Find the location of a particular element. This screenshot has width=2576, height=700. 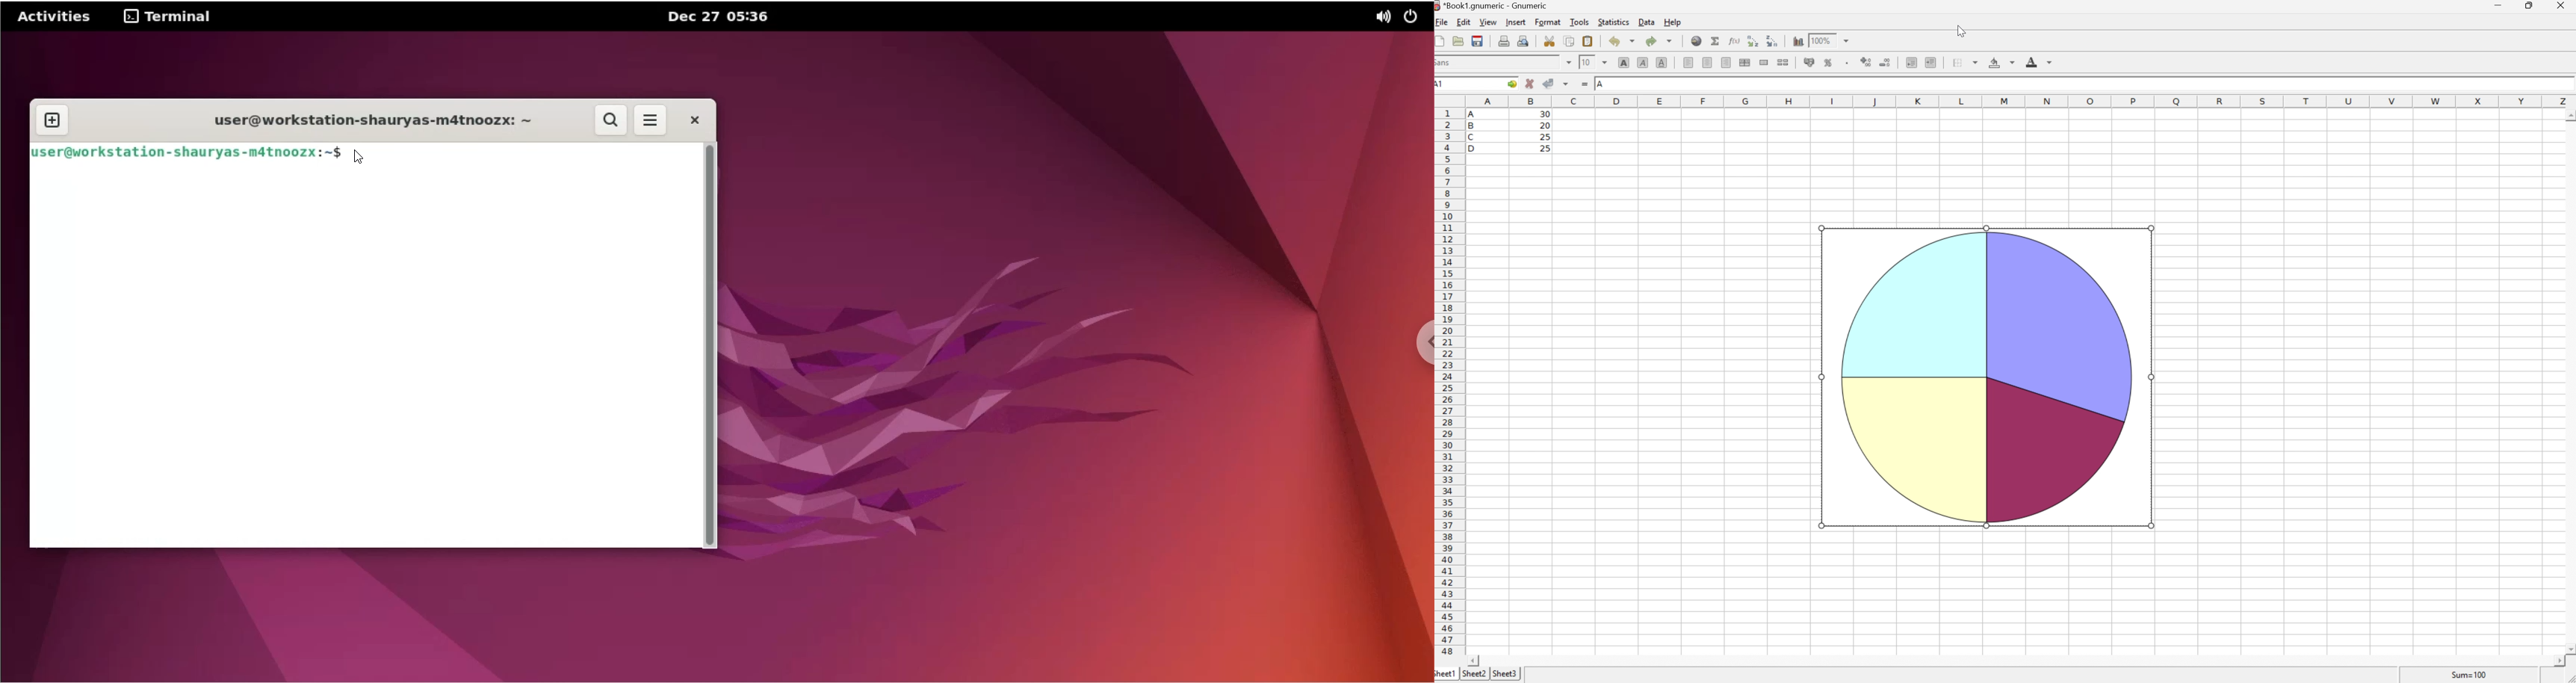

sound options is located at coordinates (1380, 18).